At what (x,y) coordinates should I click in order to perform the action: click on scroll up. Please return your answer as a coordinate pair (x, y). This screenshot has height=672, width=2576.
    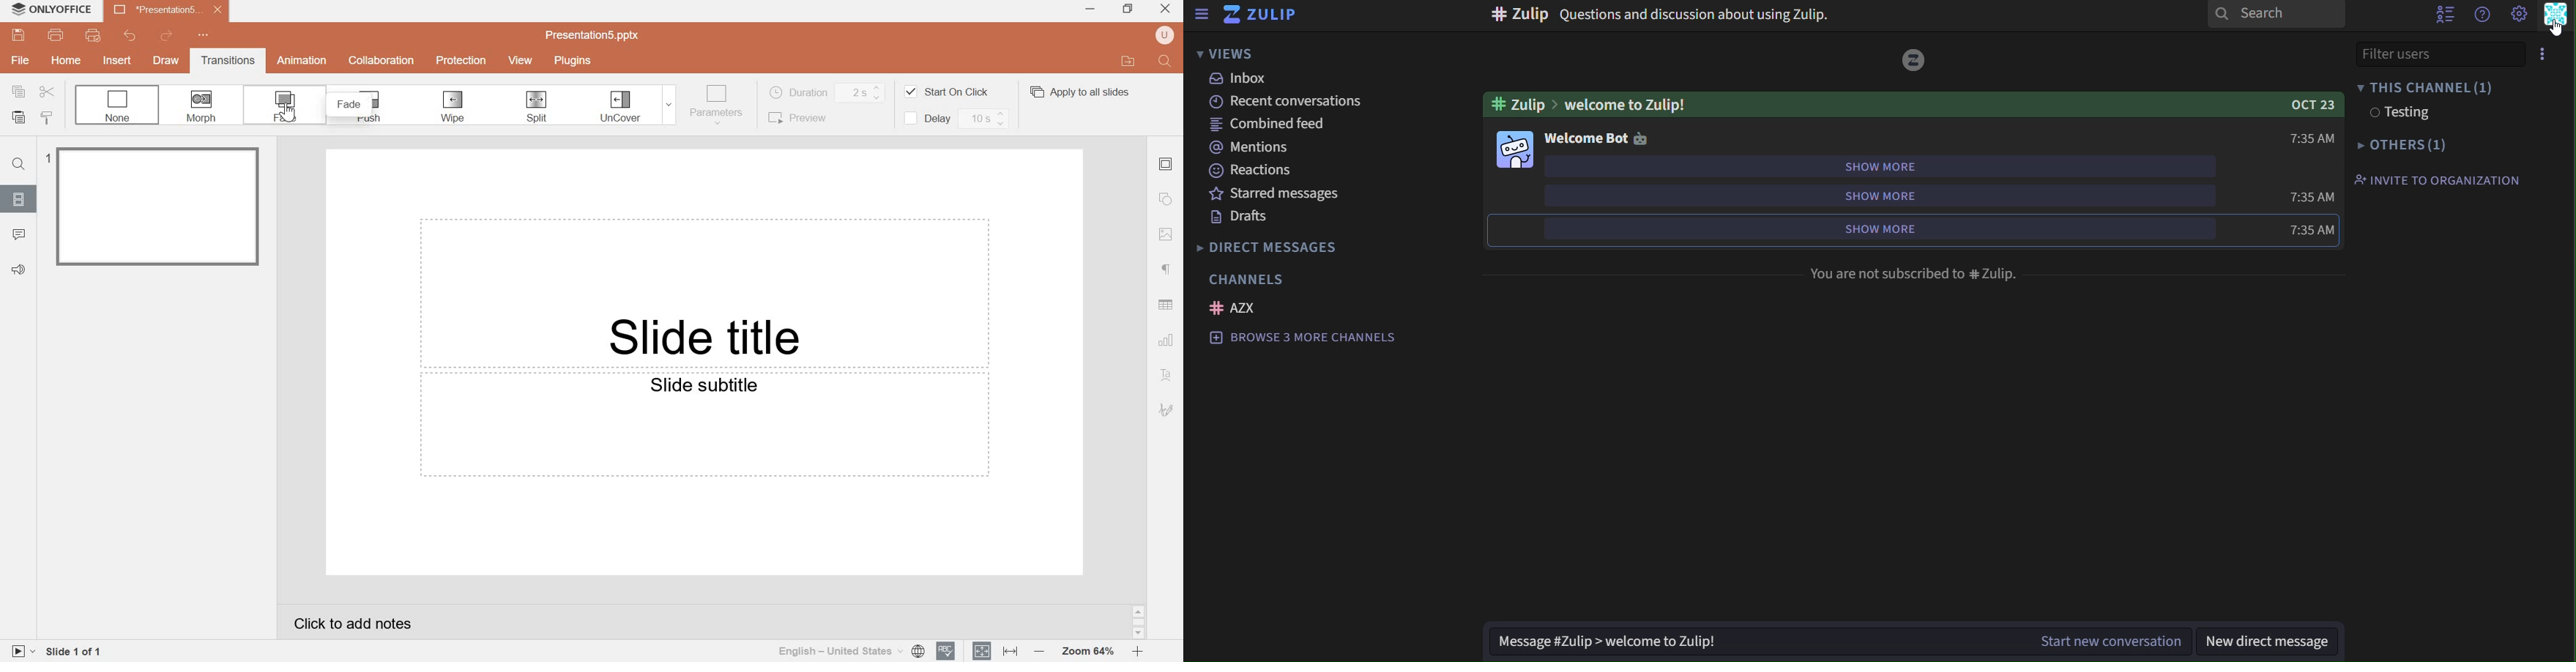
    Looking at the image, I should click on (1138, 611).